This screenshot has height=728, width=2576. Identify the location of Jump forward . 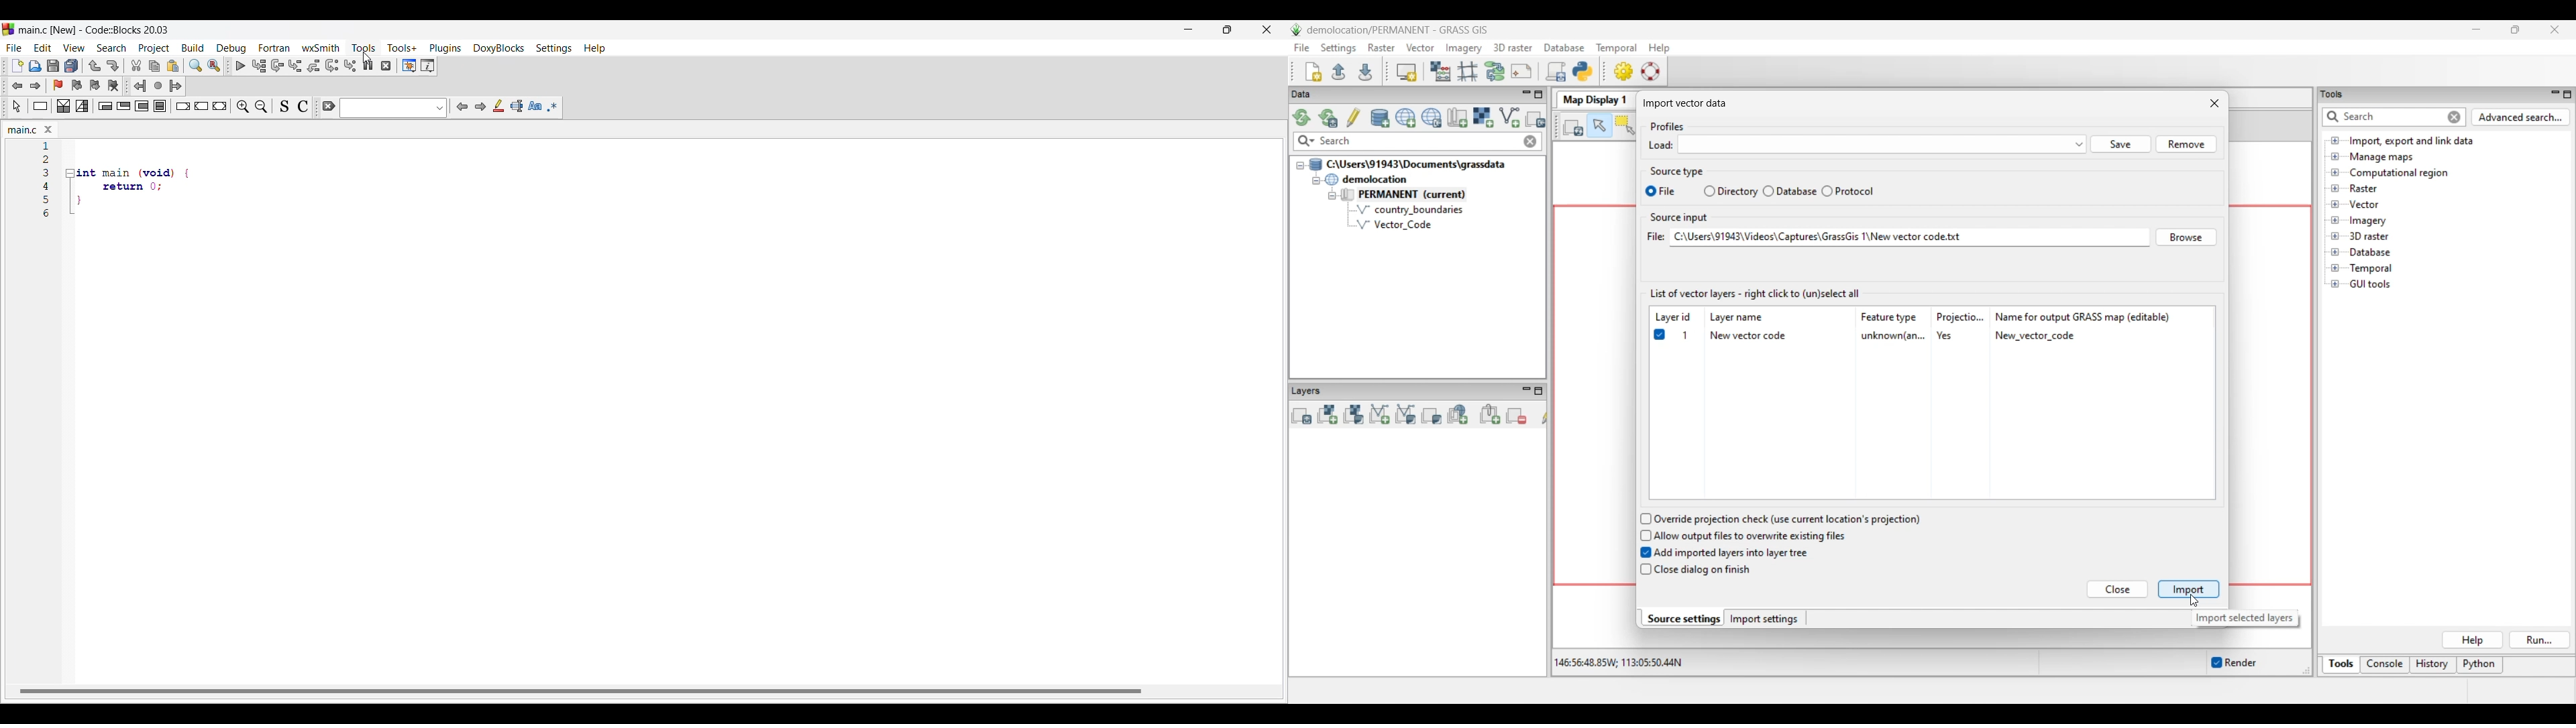
(35, 86).